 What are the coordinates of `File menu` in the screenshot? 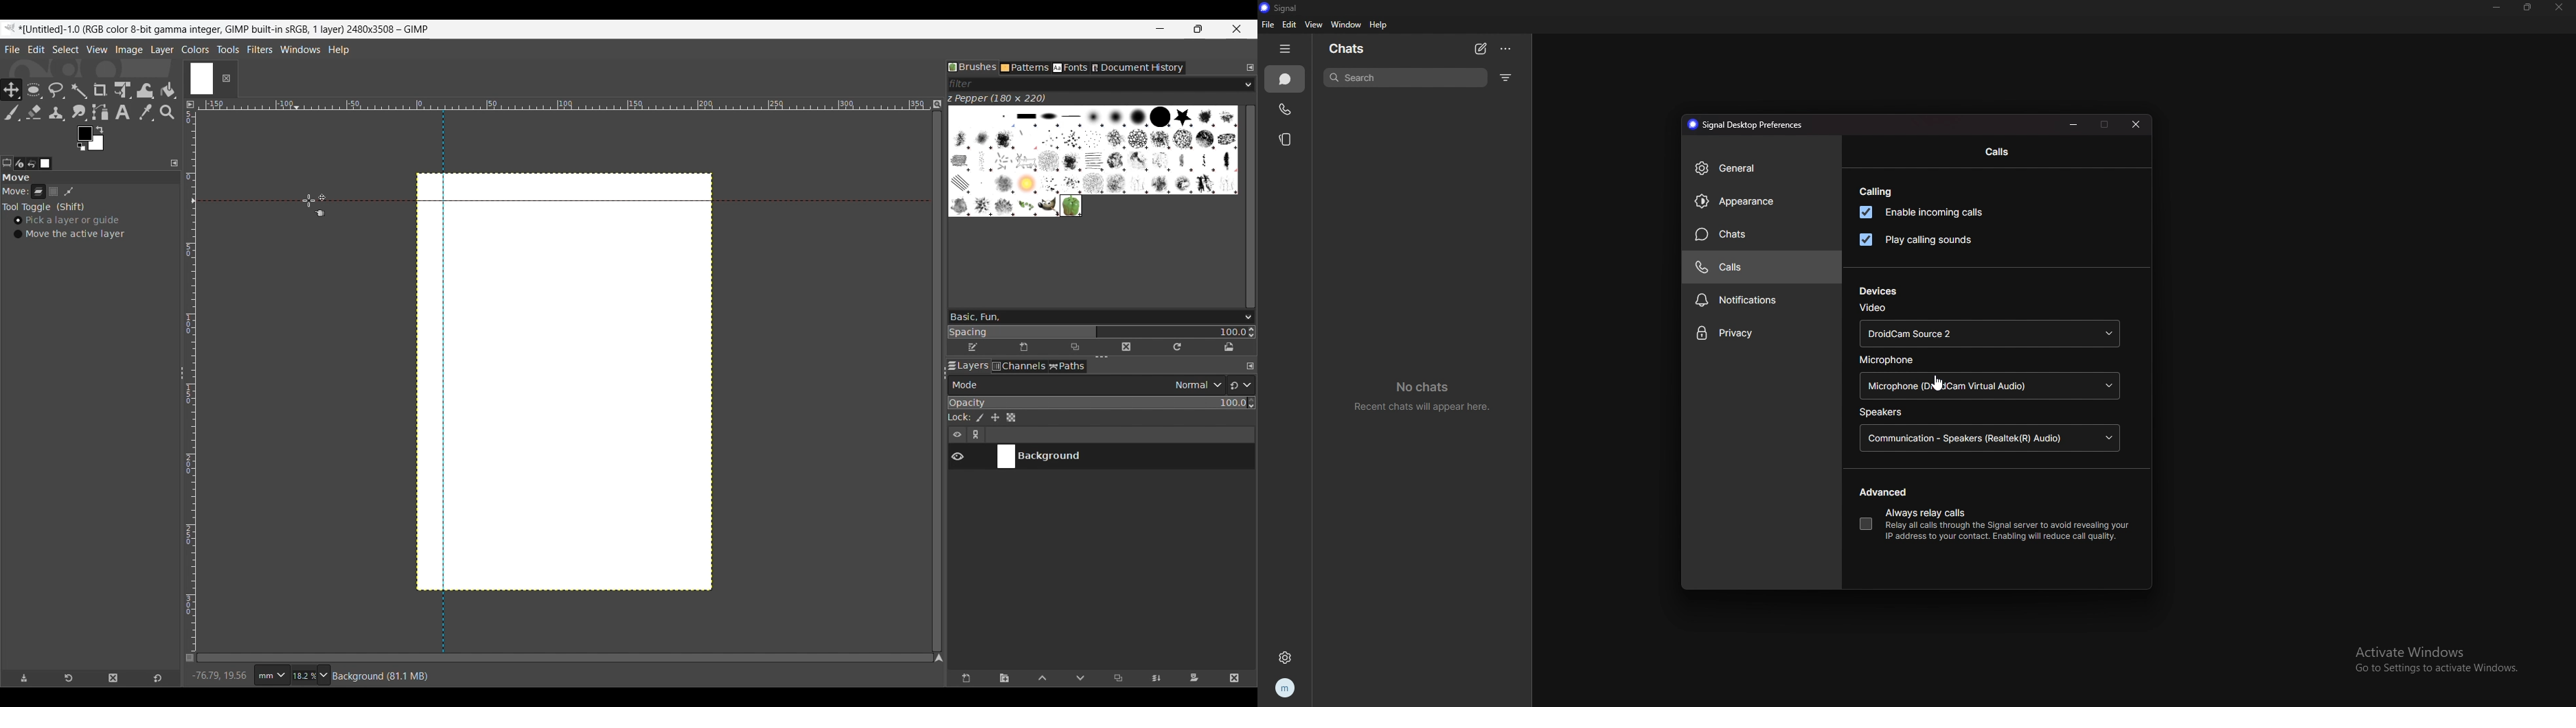 It's located at (12, 50).